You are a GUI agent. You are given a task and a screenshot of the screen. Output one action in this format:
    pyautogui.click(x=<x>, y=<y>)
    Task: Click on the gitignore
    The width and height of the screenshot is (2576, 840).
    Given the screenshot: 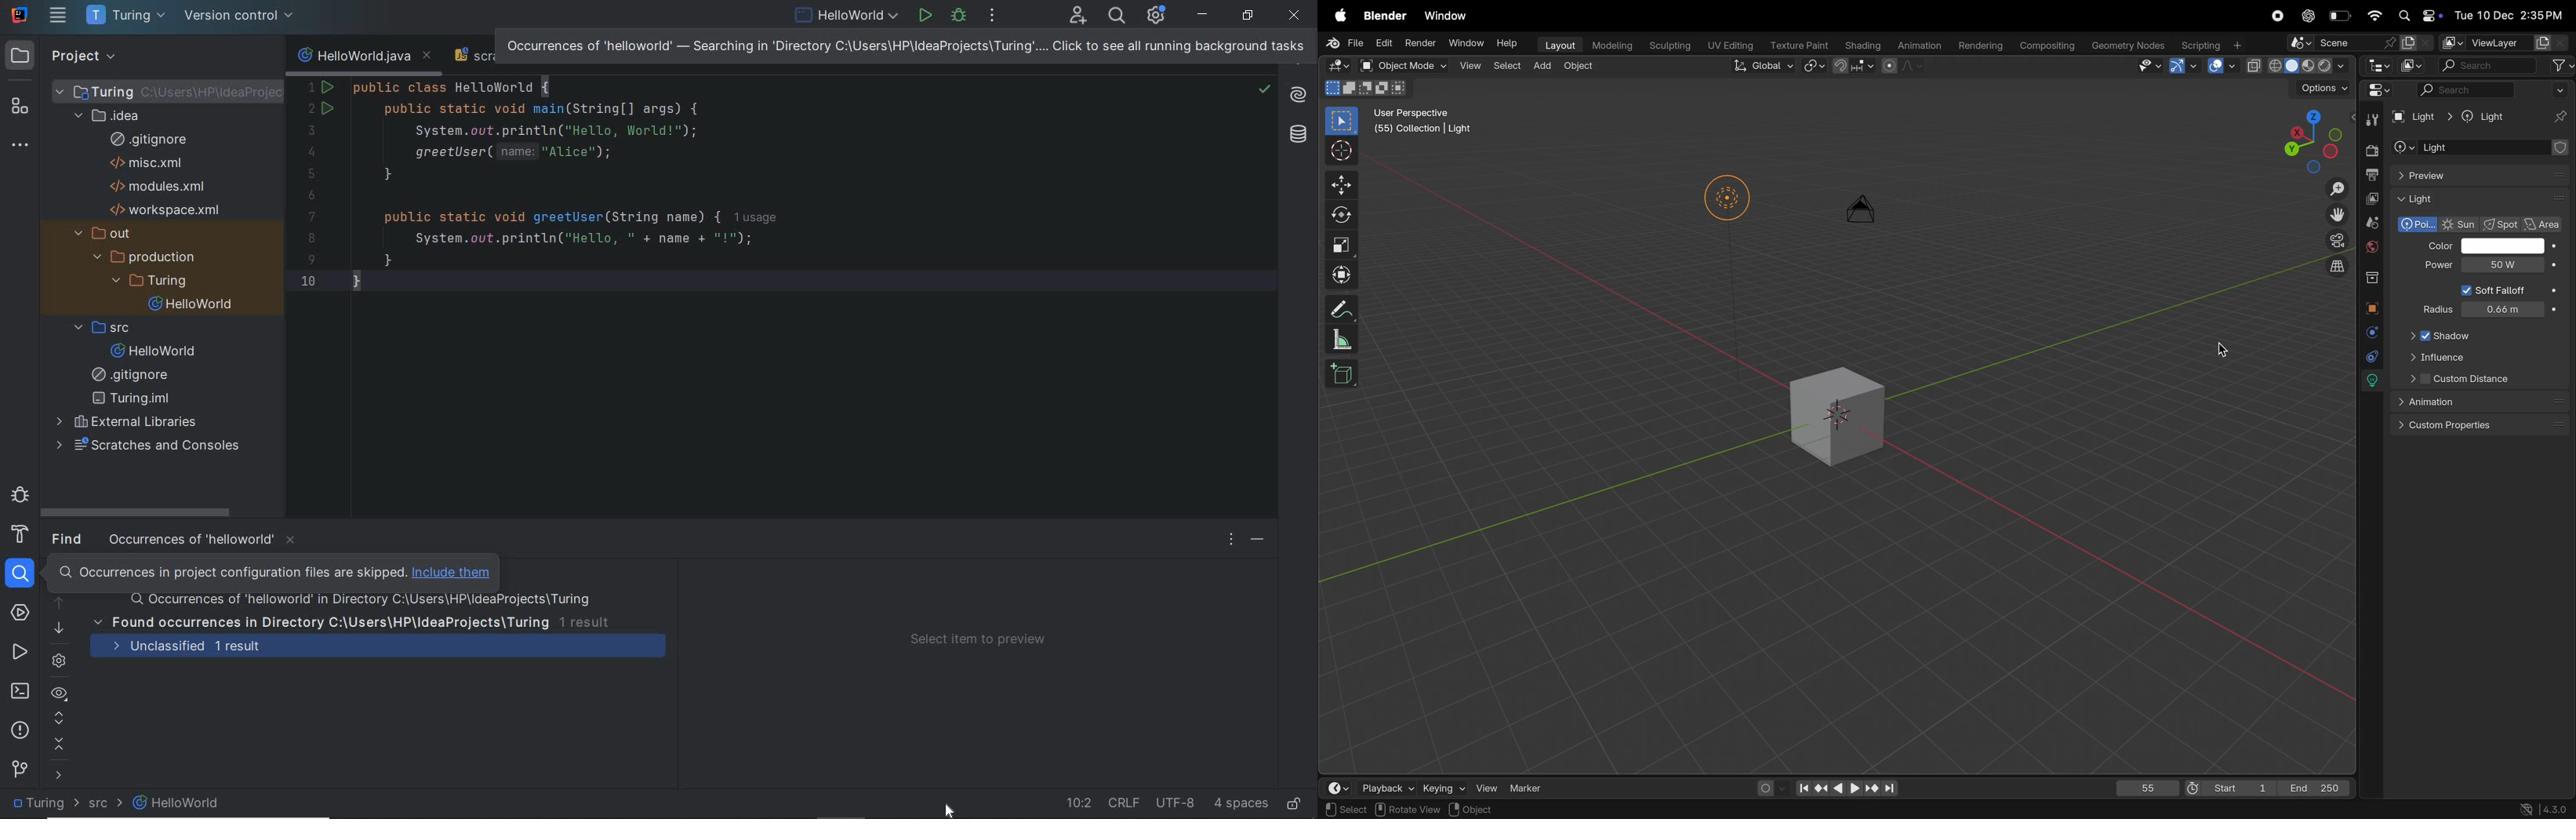 What is the action you would take?
    pyautogui.click(x=133, y=377)
    